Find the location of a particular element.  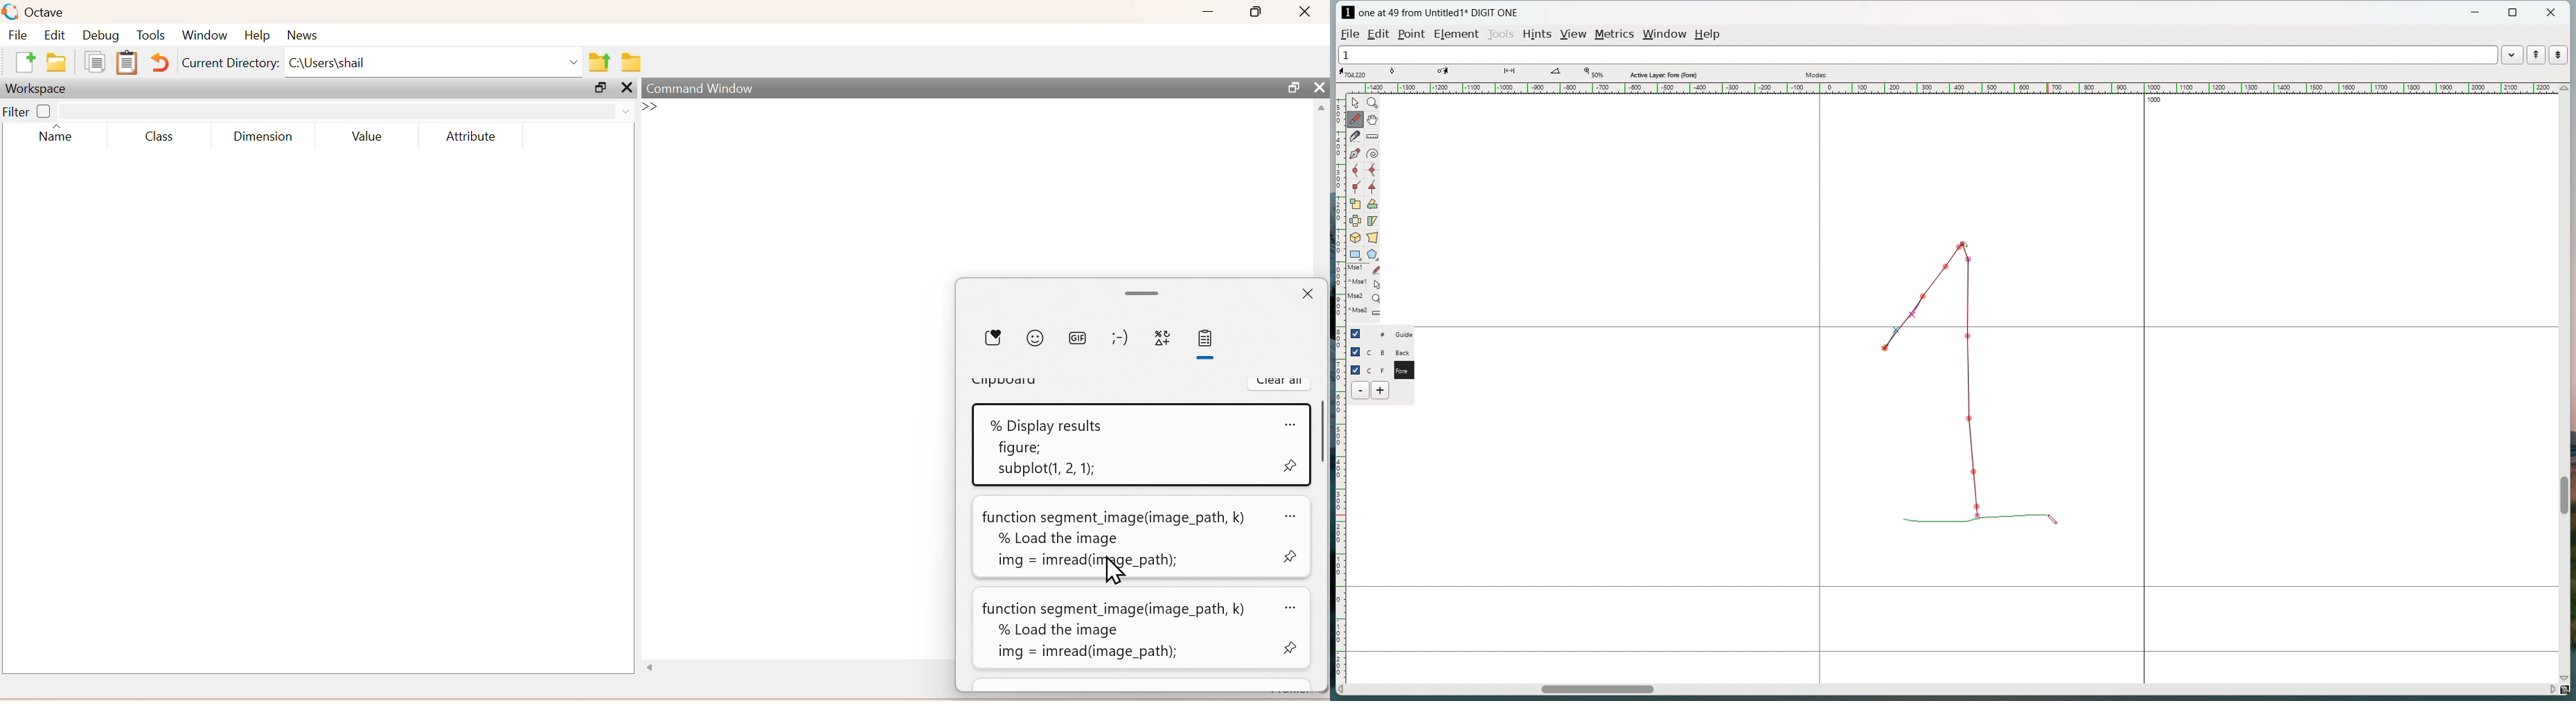

Minimize is located at coordinates (1142, 292).